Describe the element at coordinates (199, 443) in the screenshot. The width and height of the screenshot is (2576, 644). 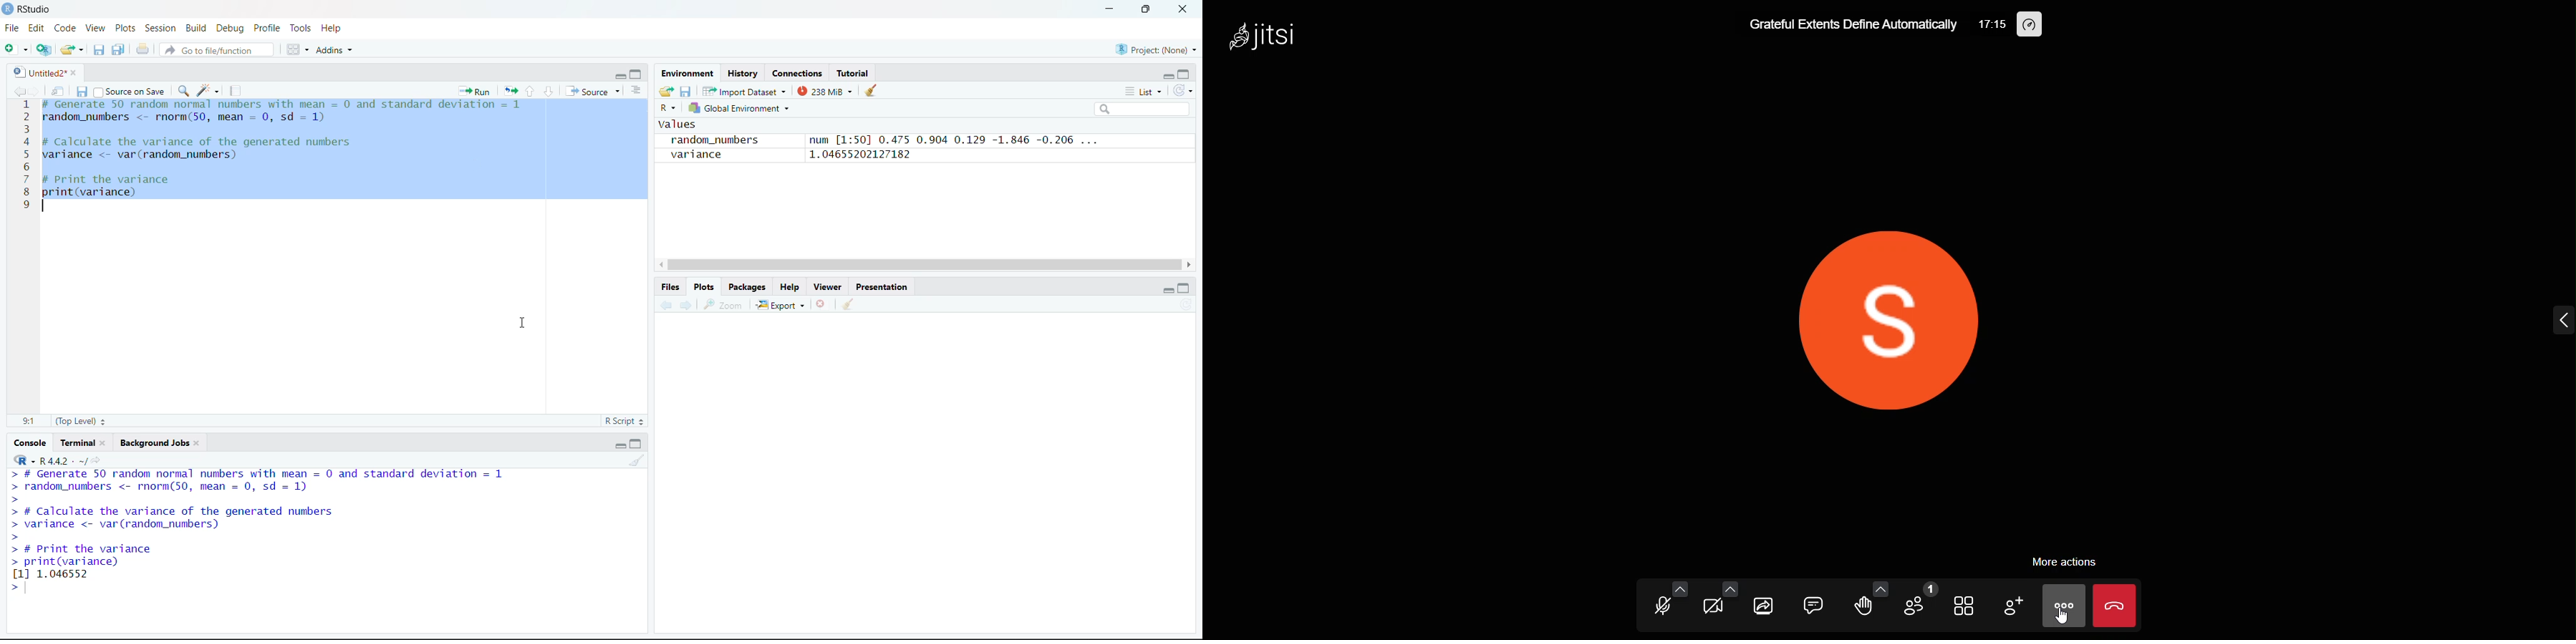
I see `clear` at that location.